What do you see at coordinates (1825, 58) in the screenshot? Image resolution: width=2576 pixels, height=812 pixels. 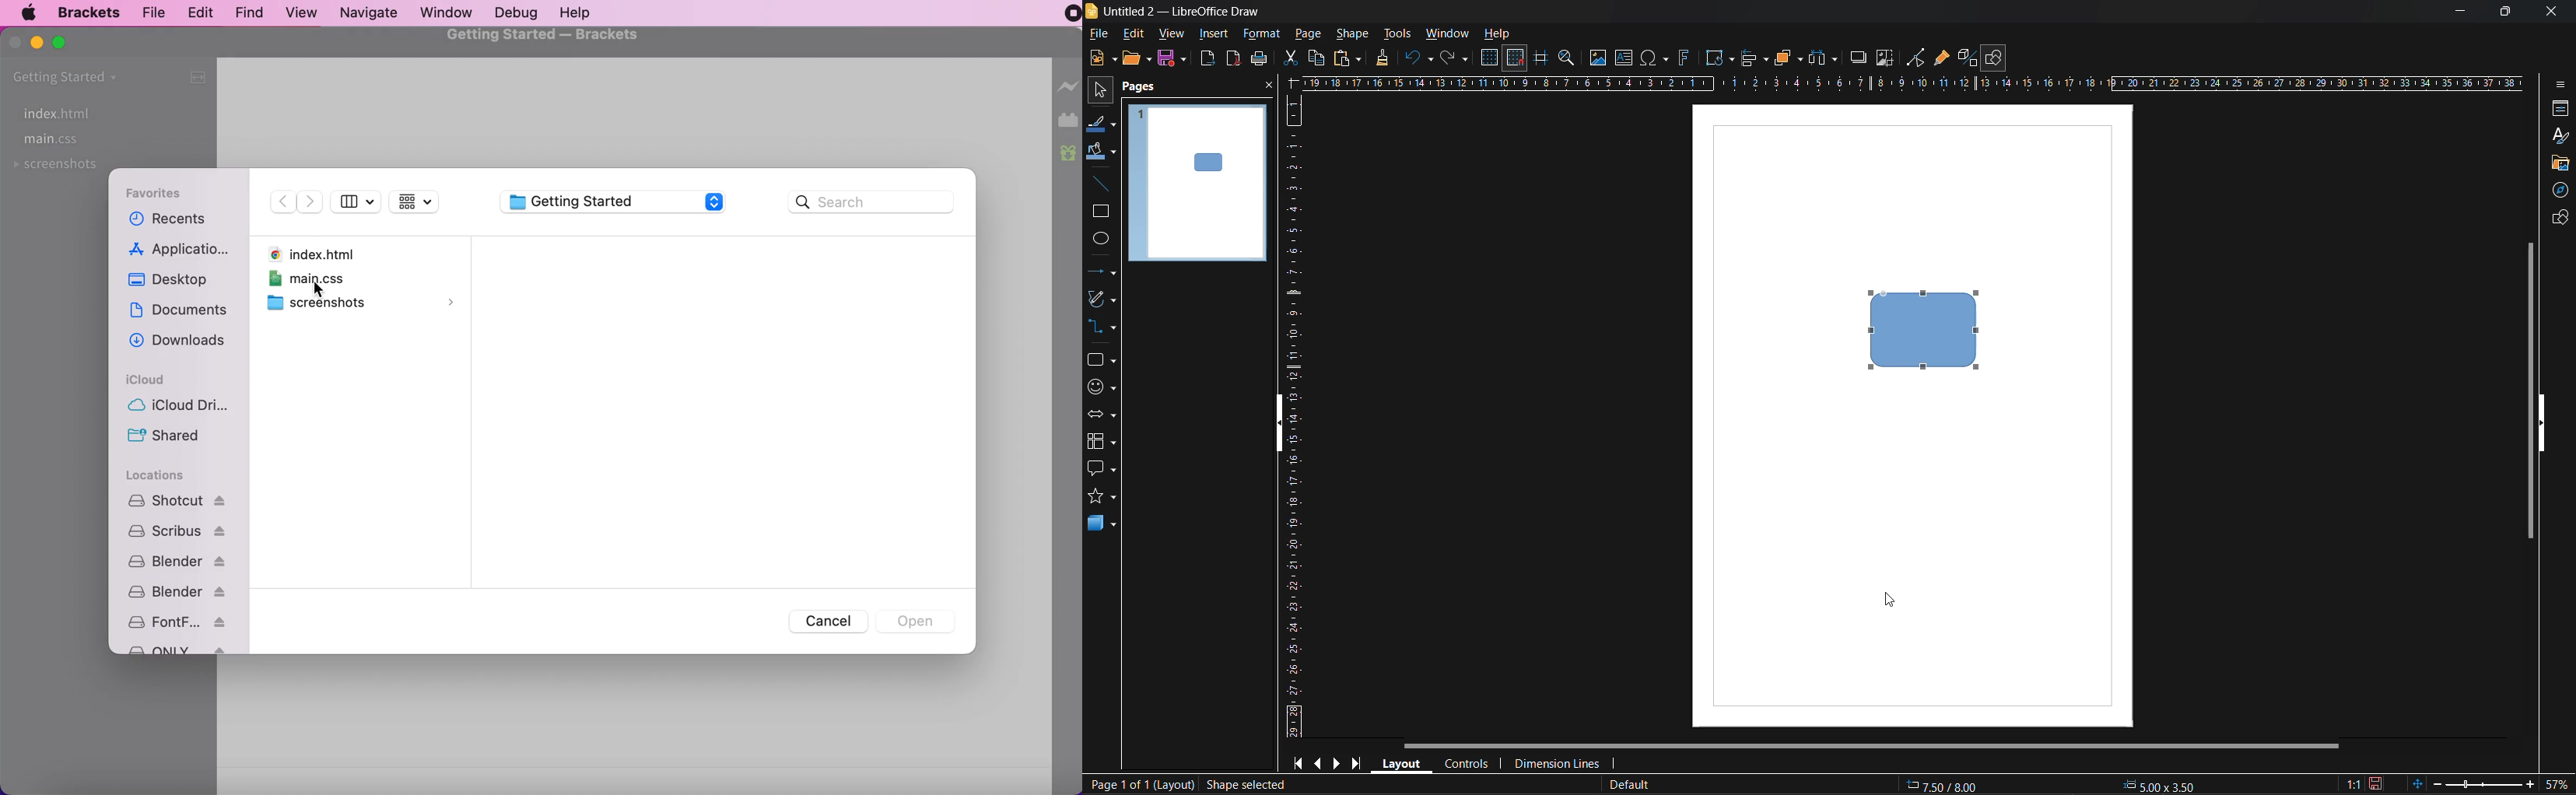 I see `distribute` at bounding box center [1825, 58].